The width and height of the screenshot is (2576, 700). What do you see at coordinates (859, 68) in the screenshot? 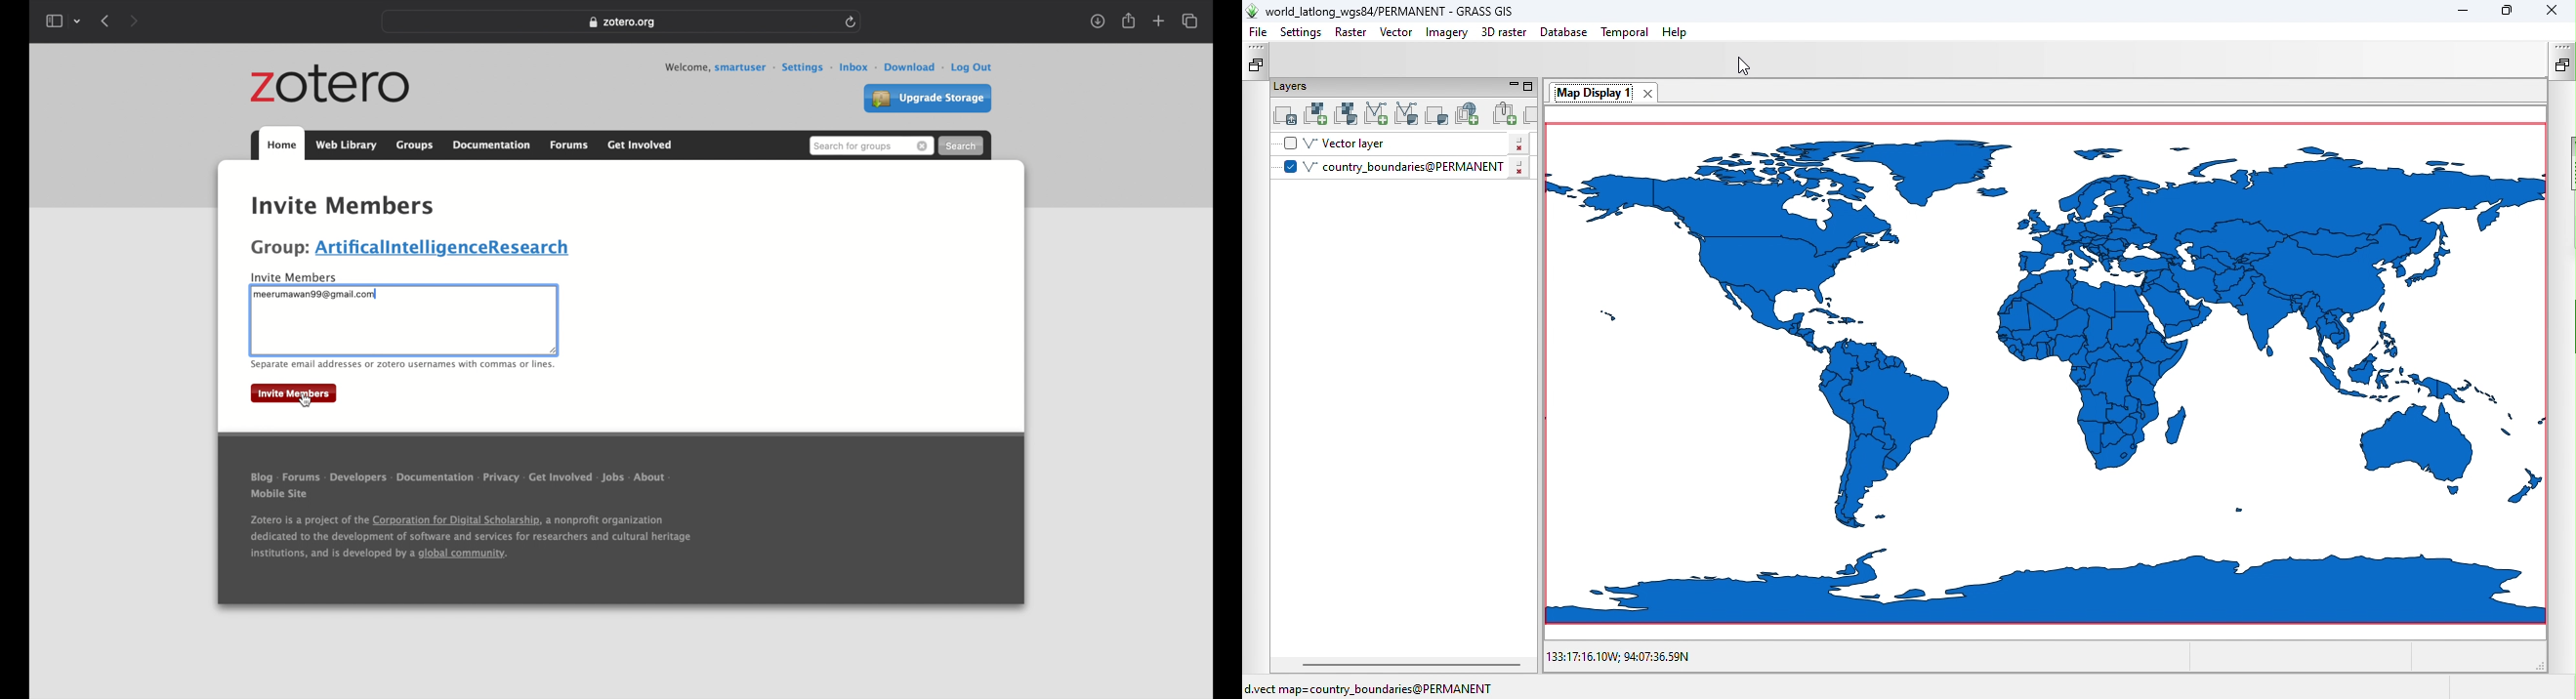
I see `inbox` at bounding box center [859, 68].